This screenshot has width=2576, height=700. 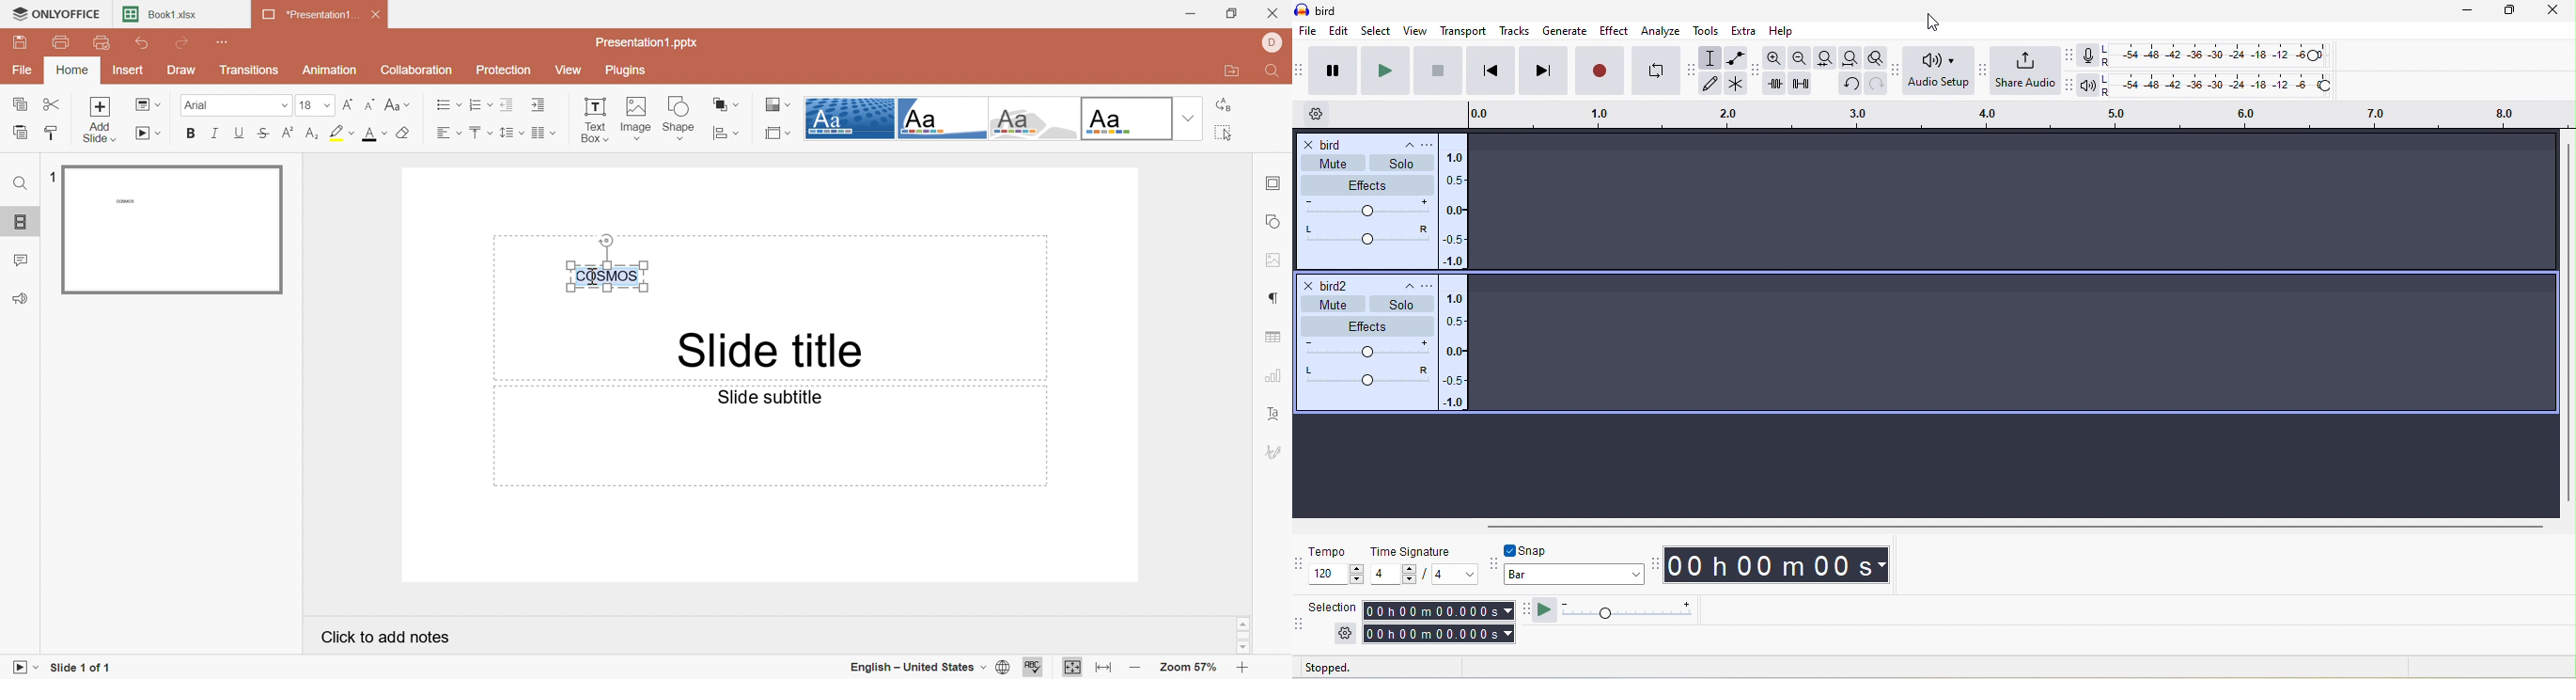 I want to click on Open file location, so click(x=1229, y=75).